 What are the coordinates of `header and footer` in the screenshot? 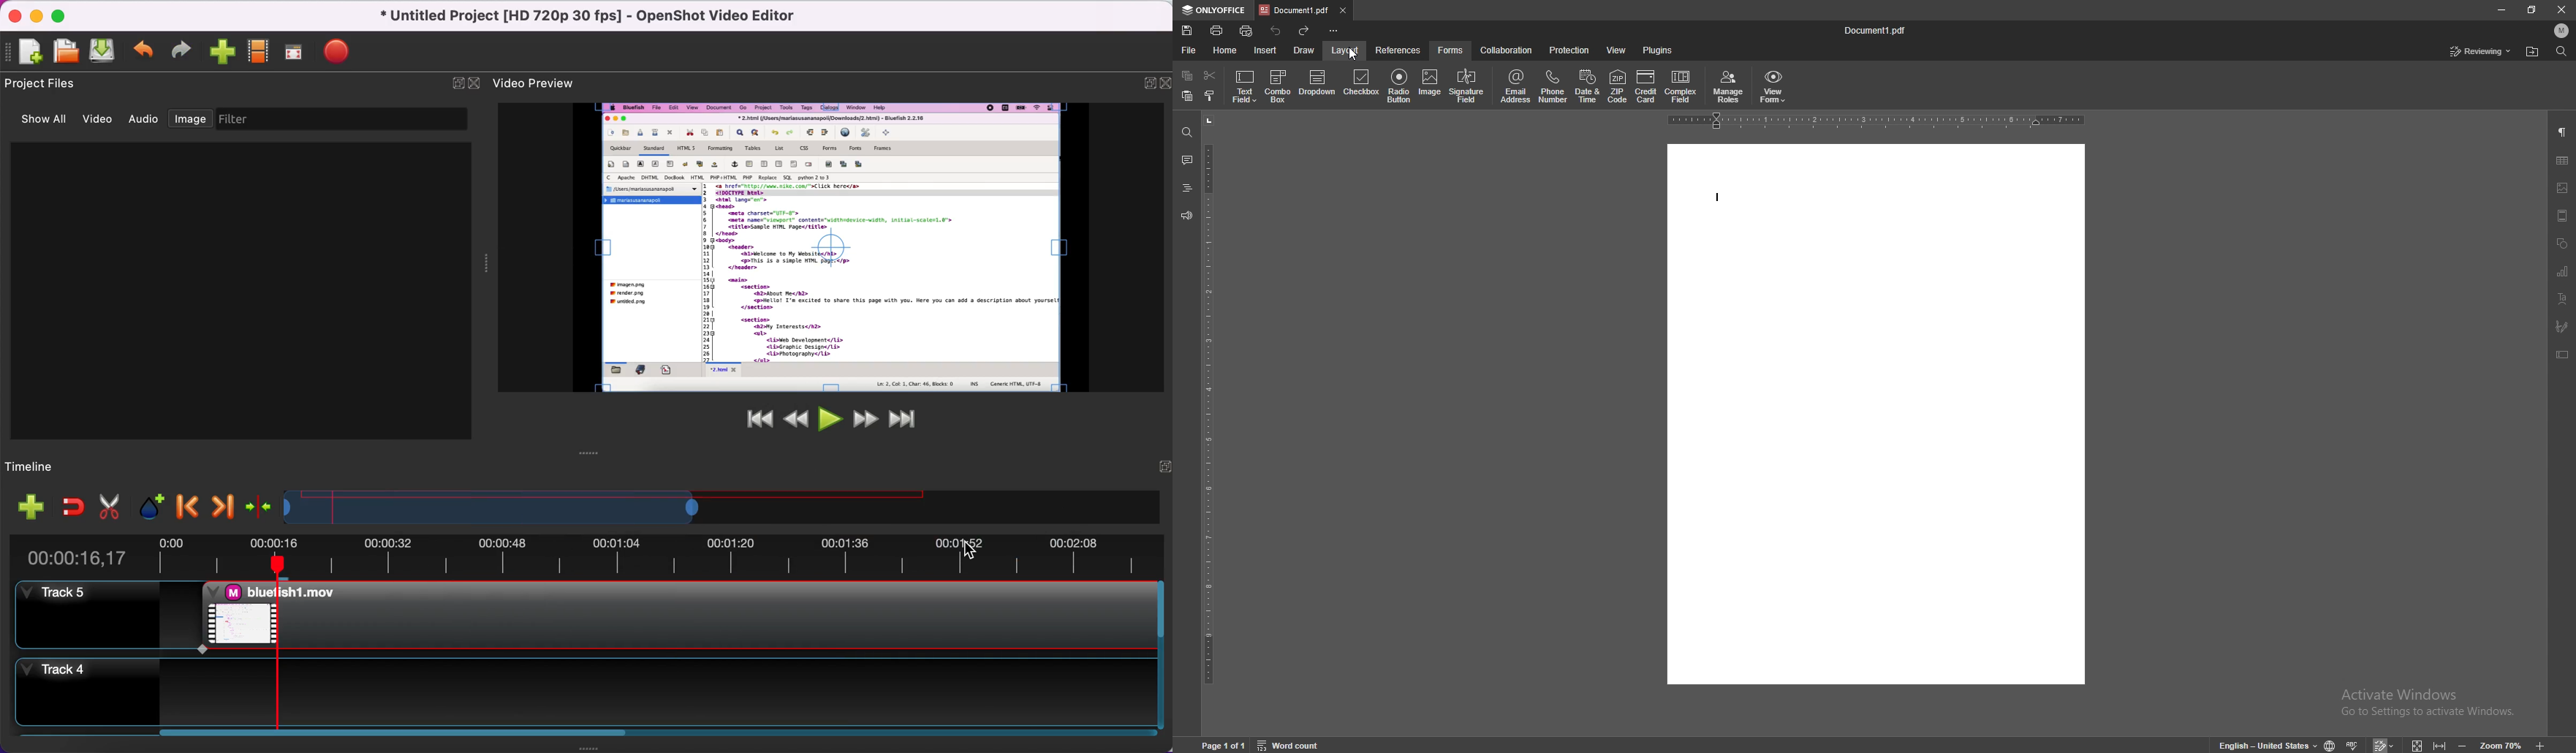 It's located at (2561, 215).